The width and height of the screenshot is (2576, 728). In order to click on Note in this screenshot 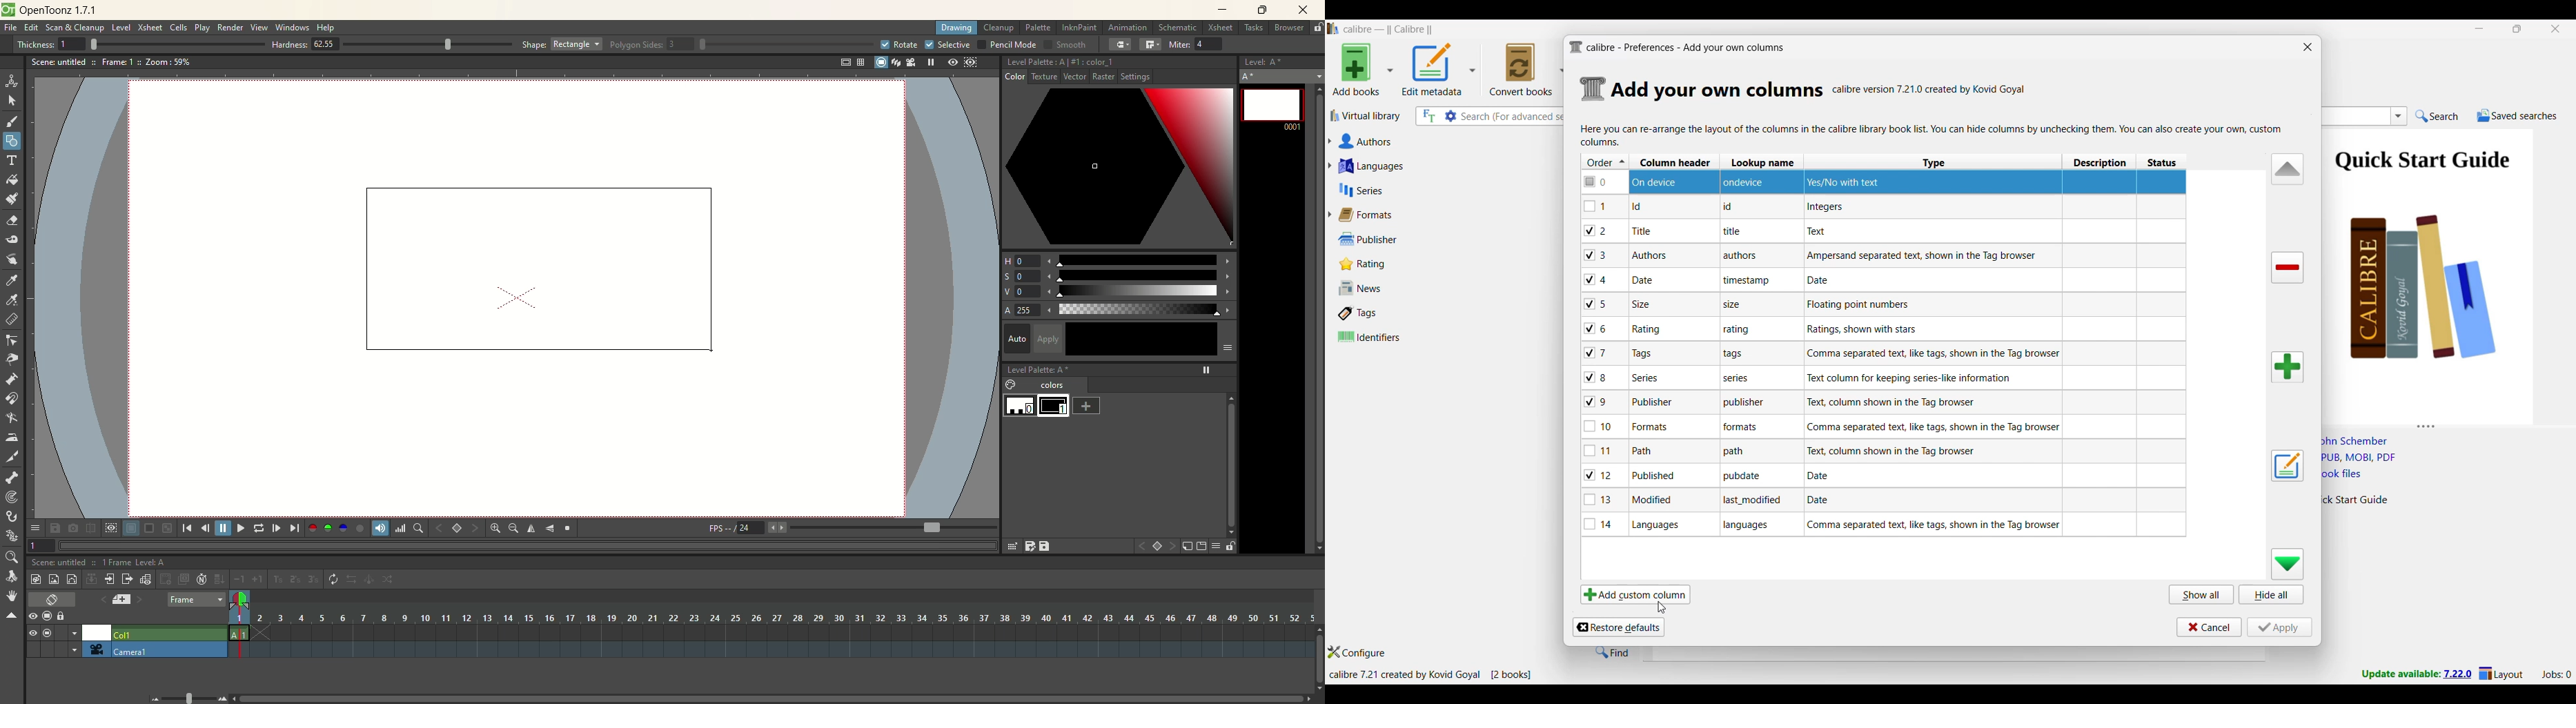, I will do `click(1642, 231)`.